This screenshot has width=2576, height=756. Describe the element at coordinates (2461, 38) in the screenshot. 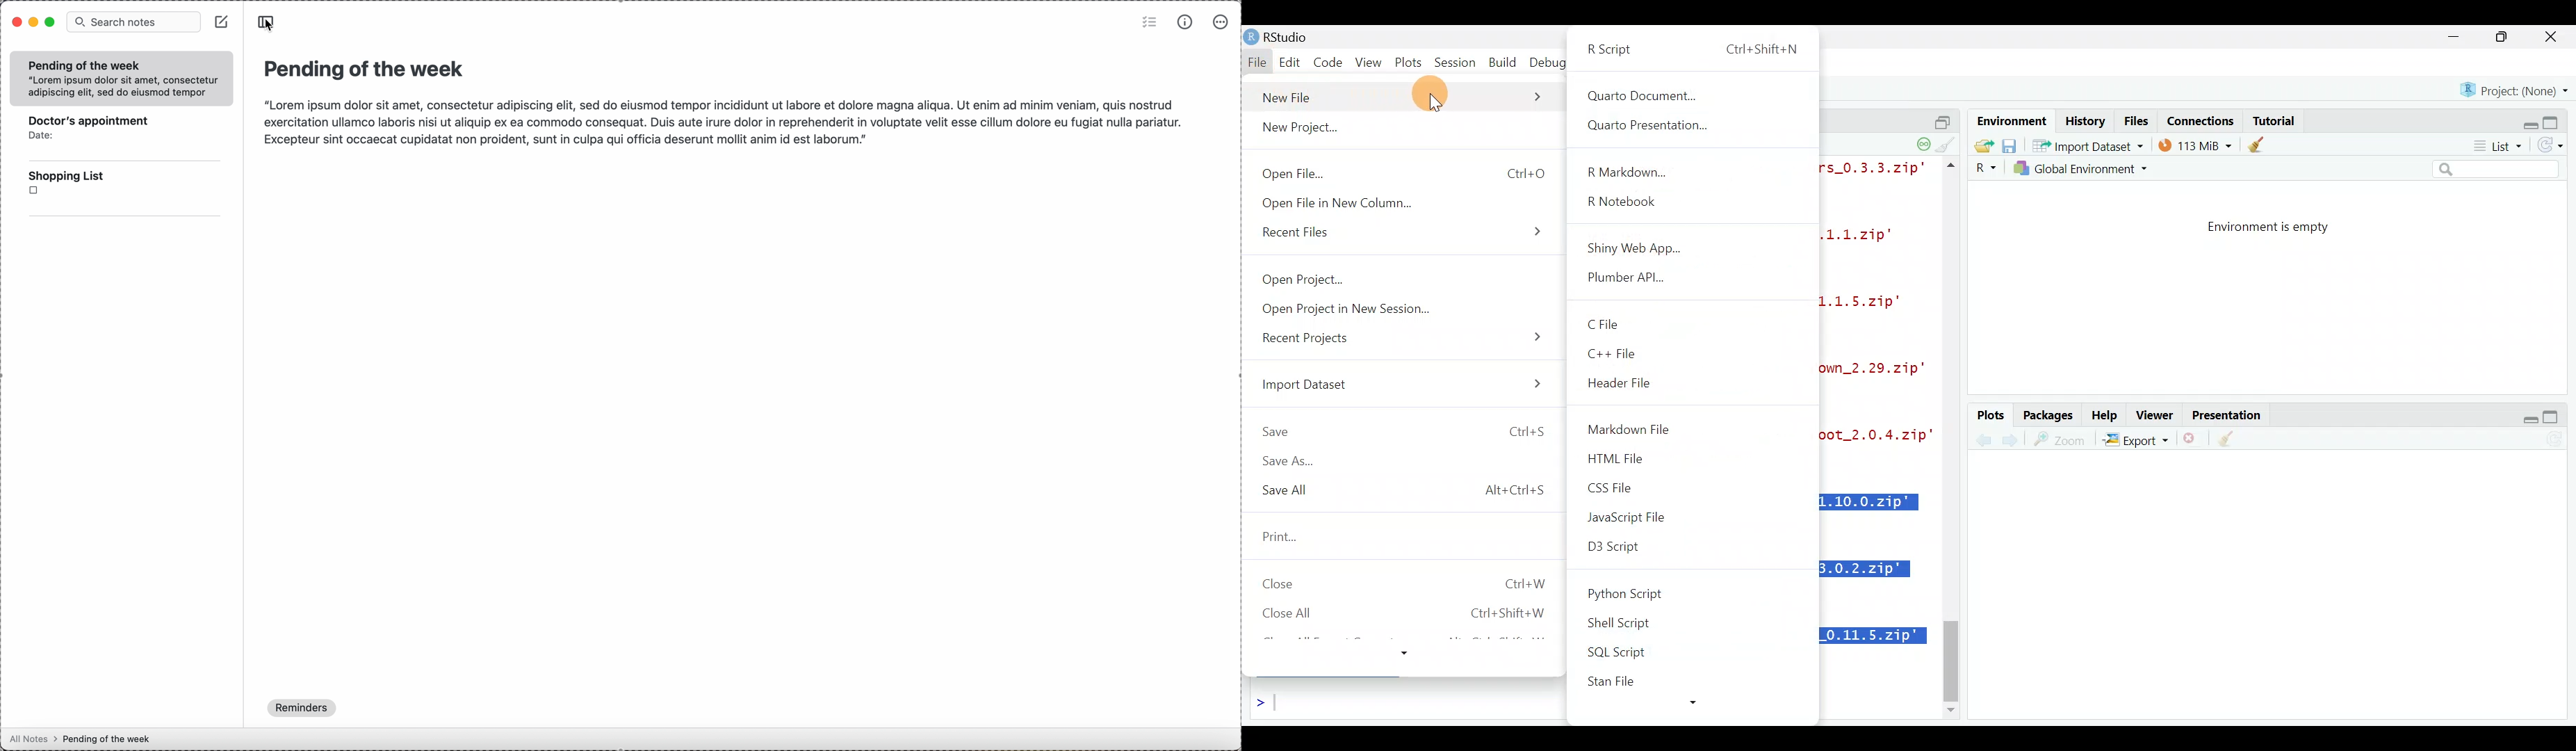

I see `minimize` at that location.